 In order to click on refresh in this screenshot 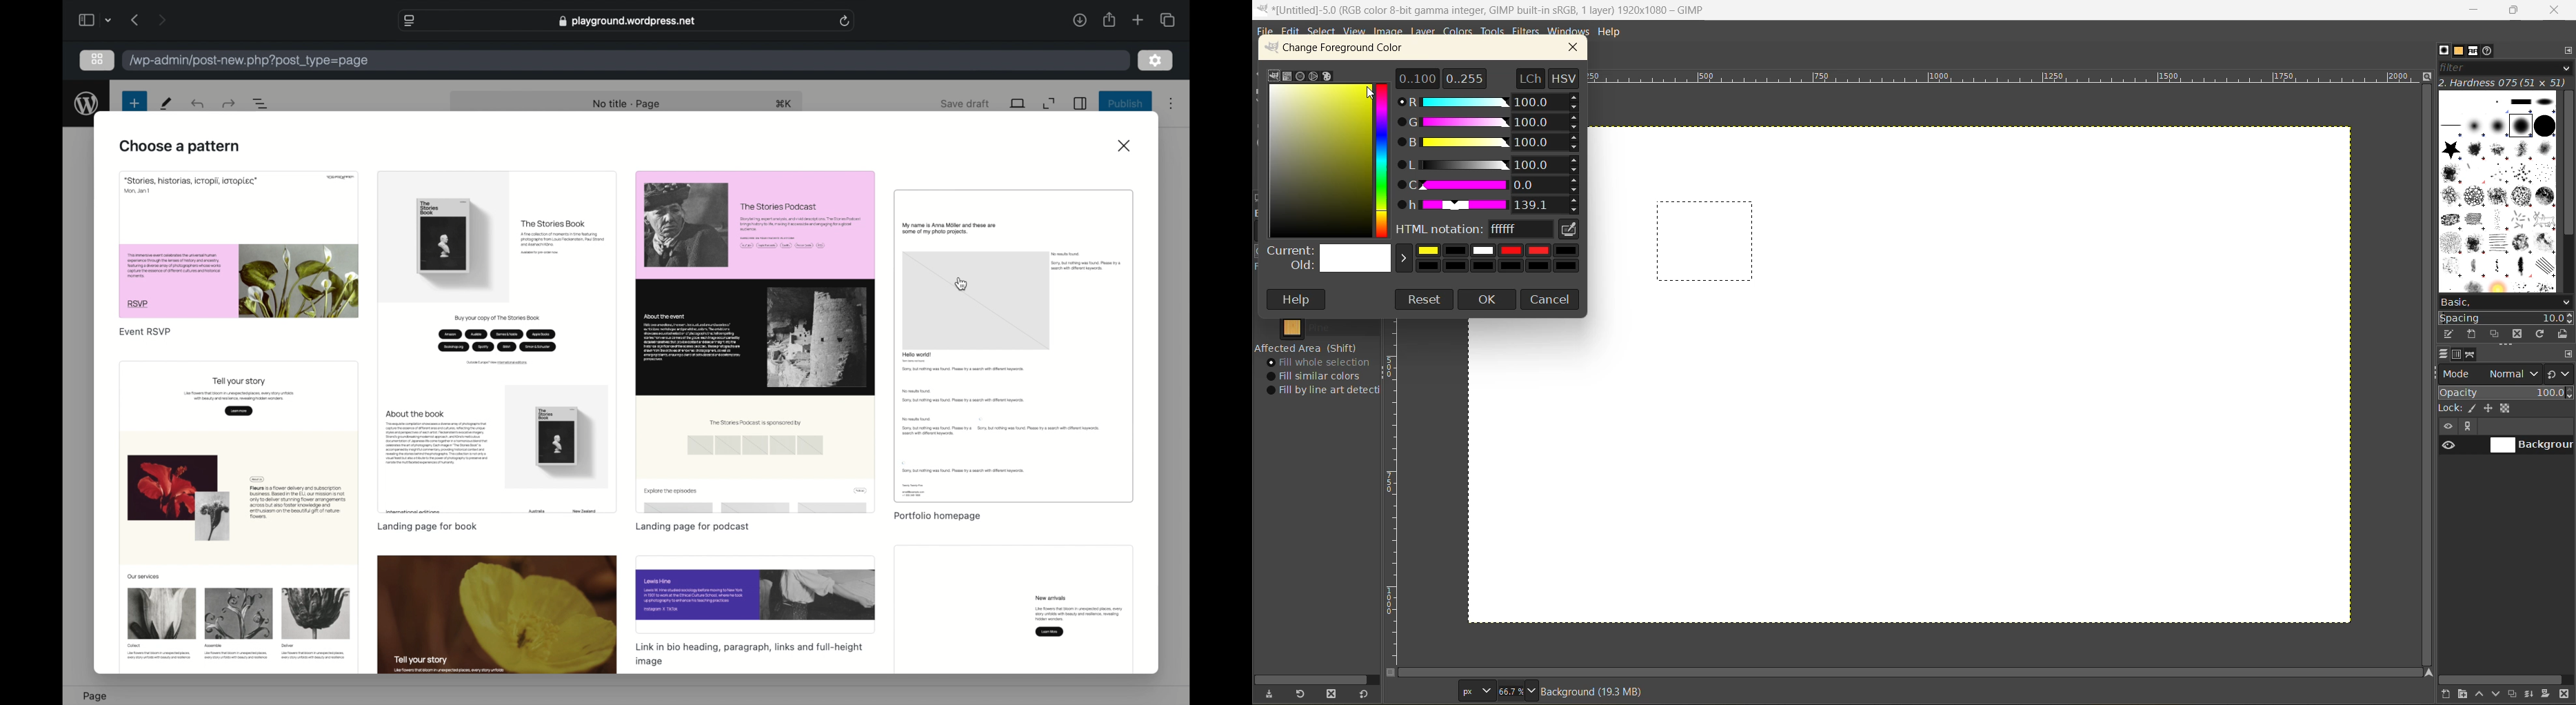, I will do `click(846, 21)`.